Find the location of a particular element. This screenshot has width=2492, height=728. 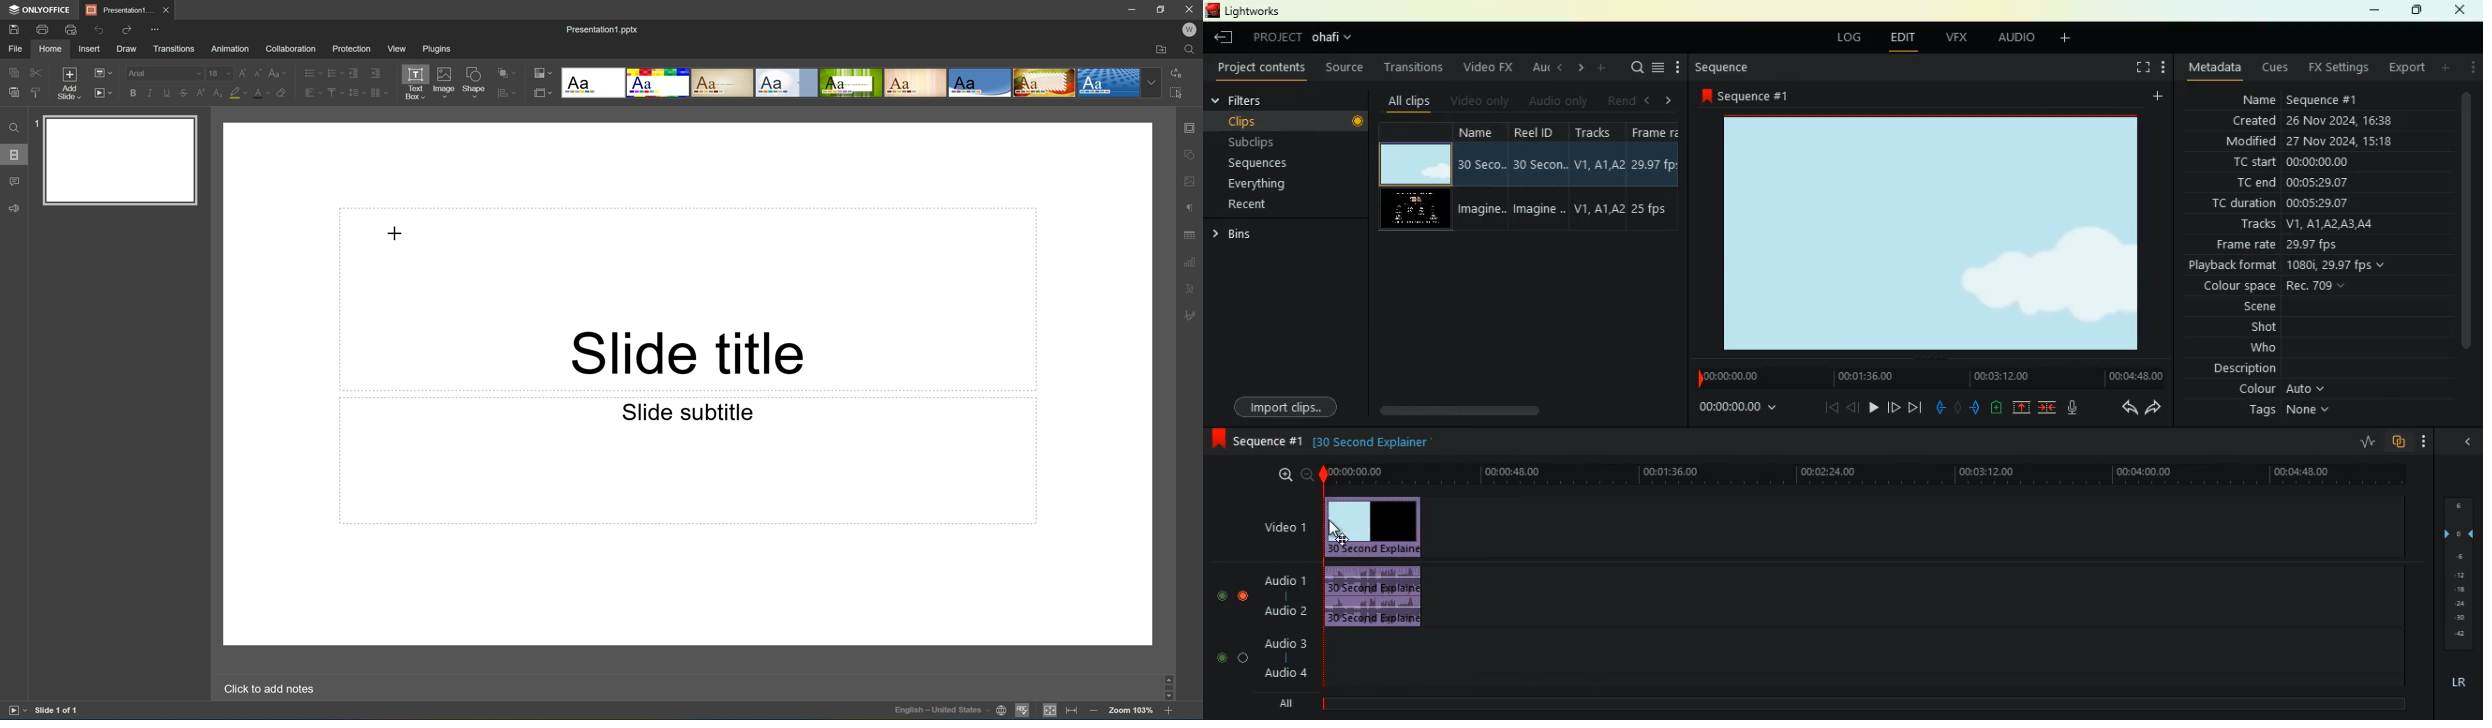

Change color theme is located at coordinates (543, 73).